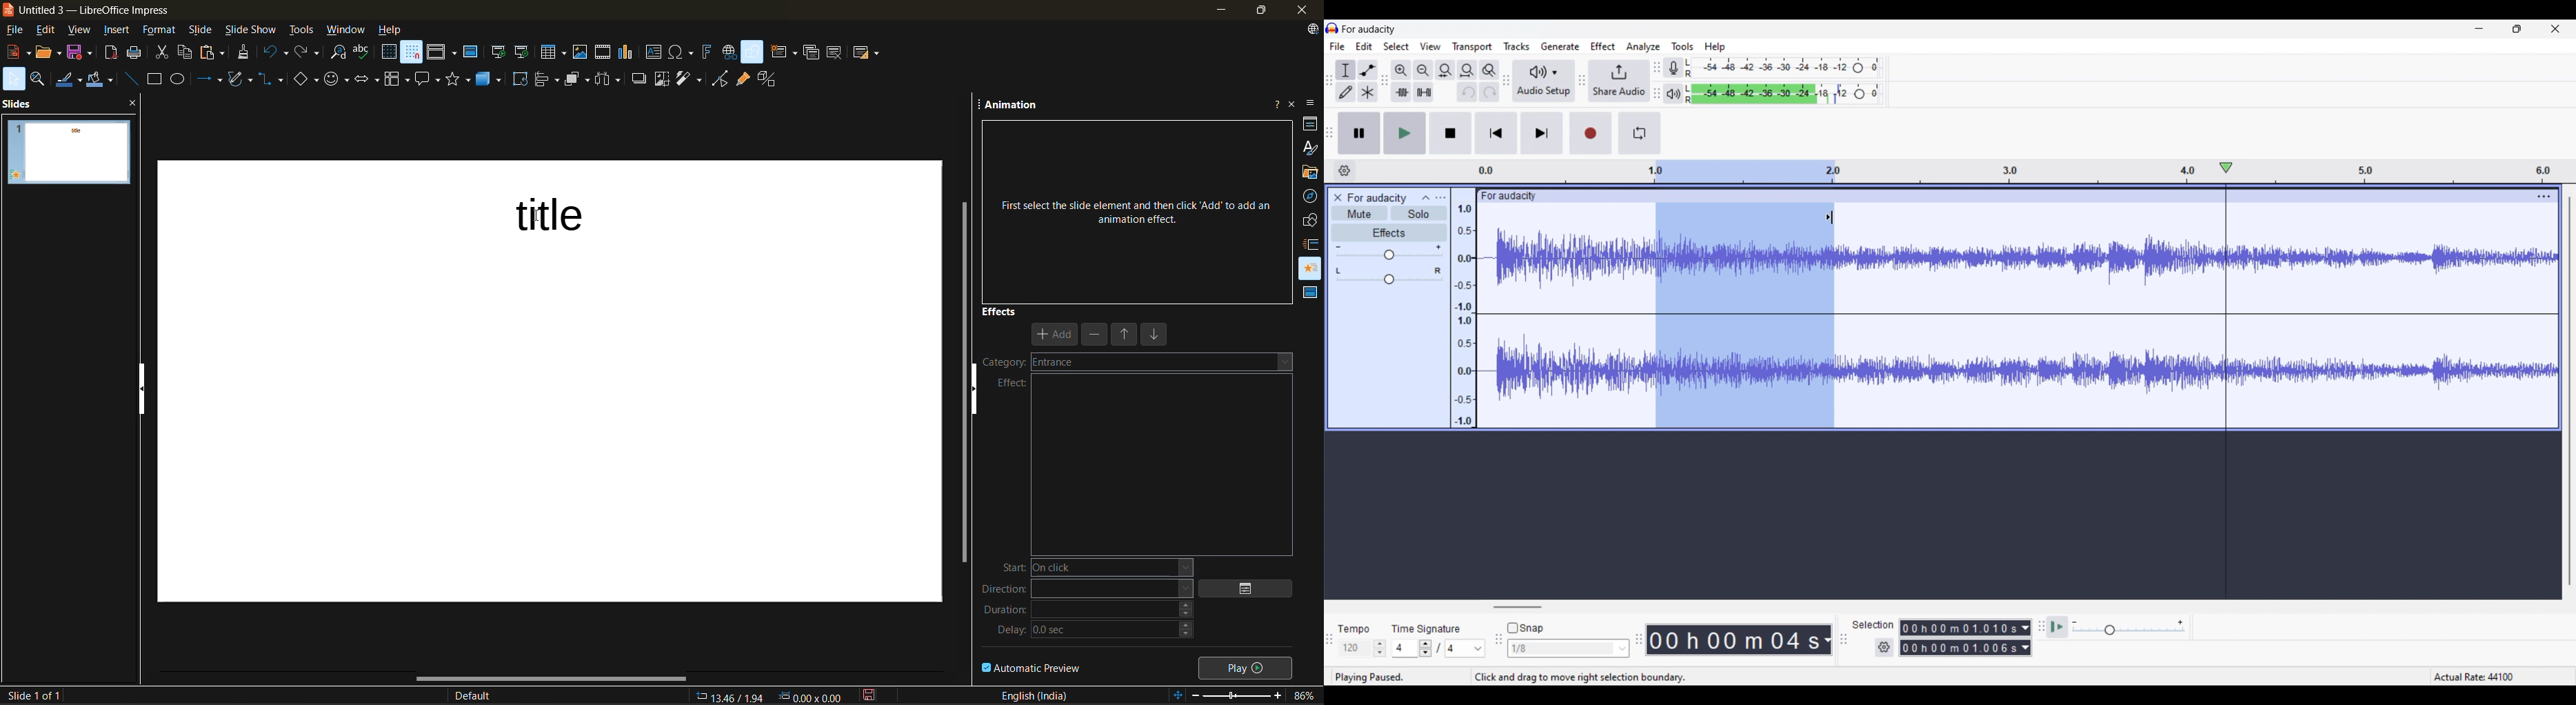 The height and width of the screenshot is (728, 2576). What do you see at coordinates (41, 79) in the screenshot?
I see `zoom and pan` at bounding box center [41, 79].